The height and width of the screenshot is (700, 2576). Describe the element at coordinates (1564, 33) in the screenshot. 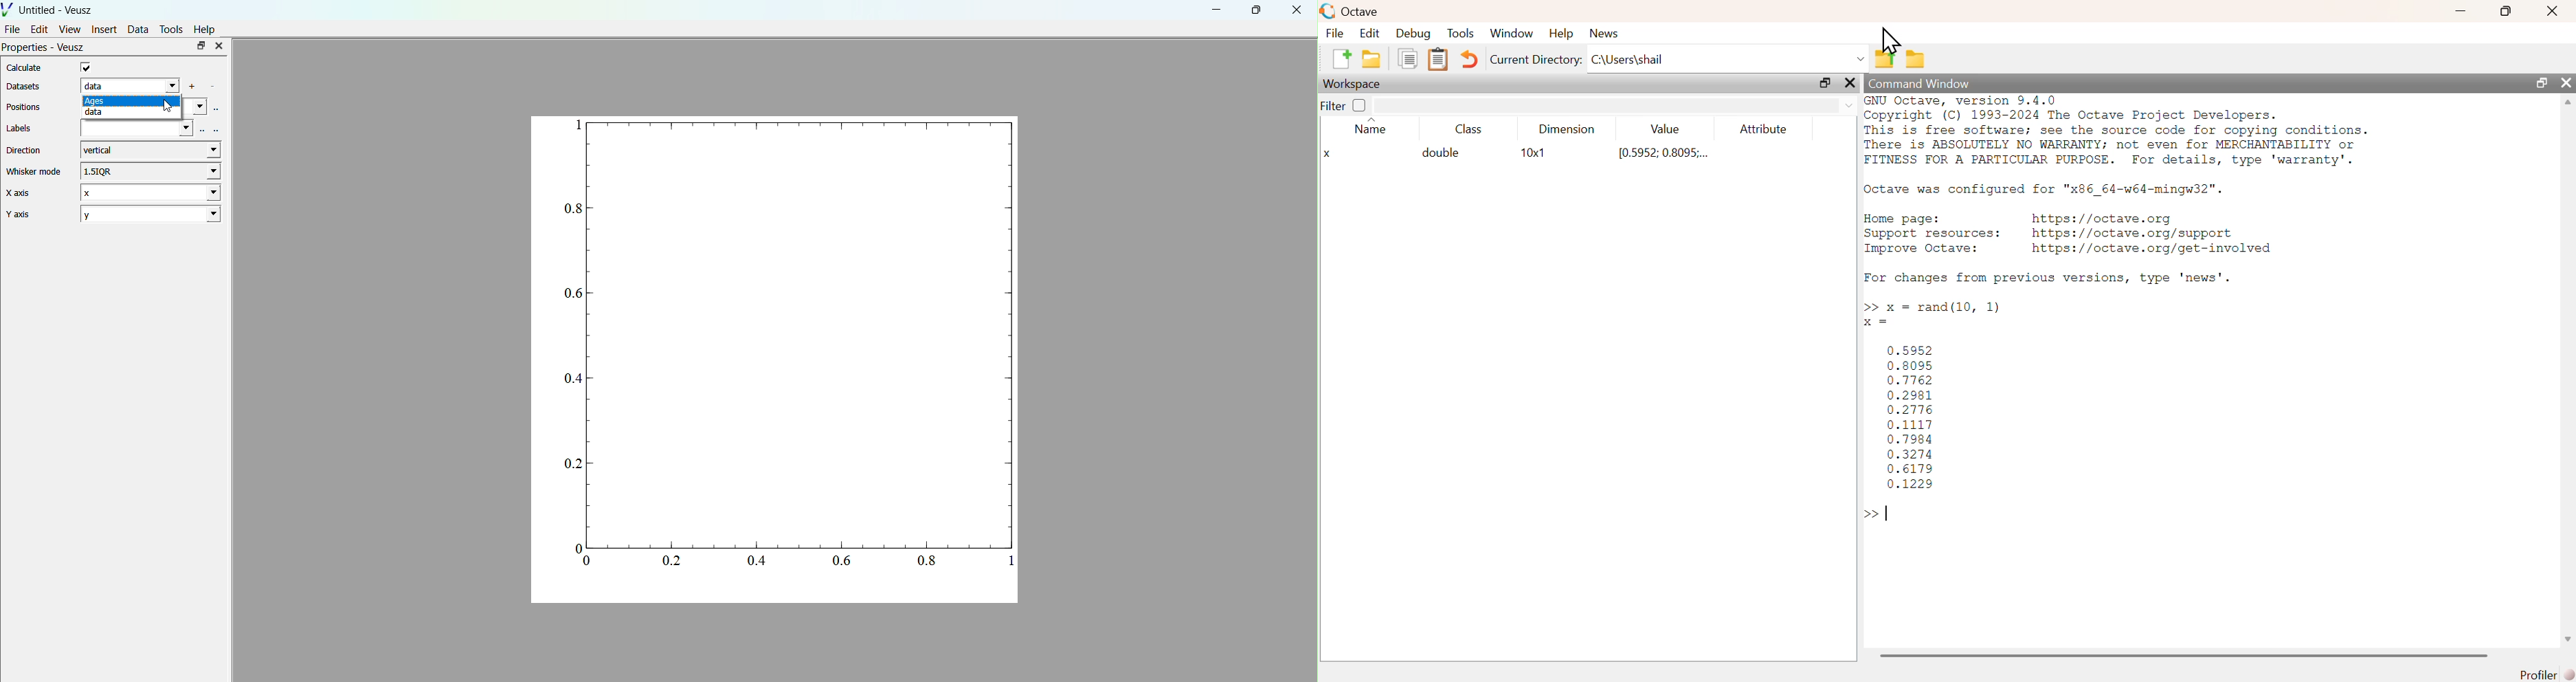

I see `help` at that location.